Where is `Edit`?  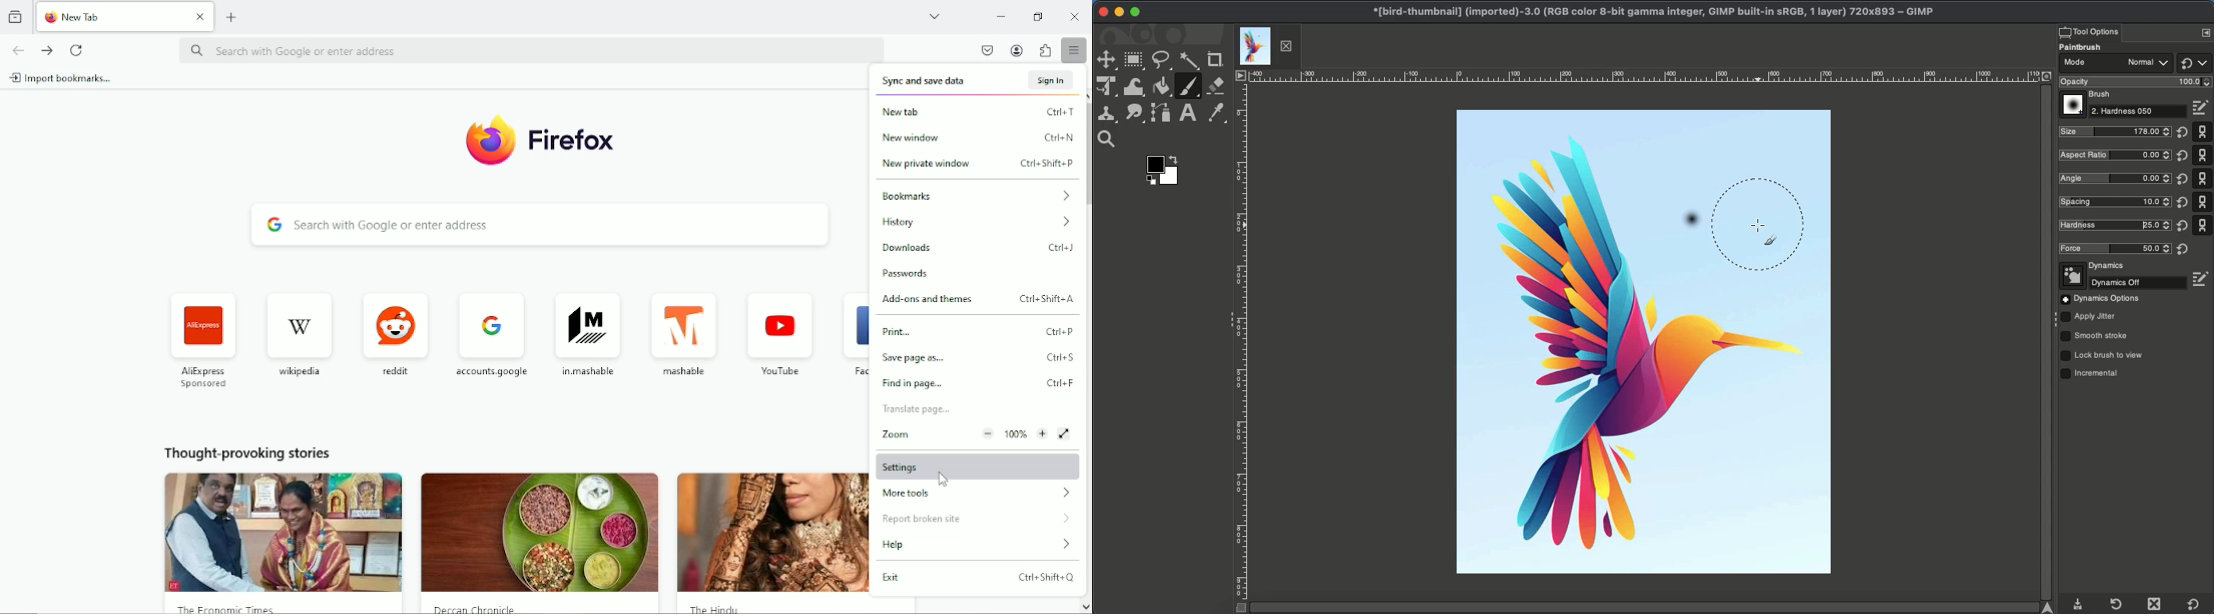
Edit is located at coordinates (2202, 279).